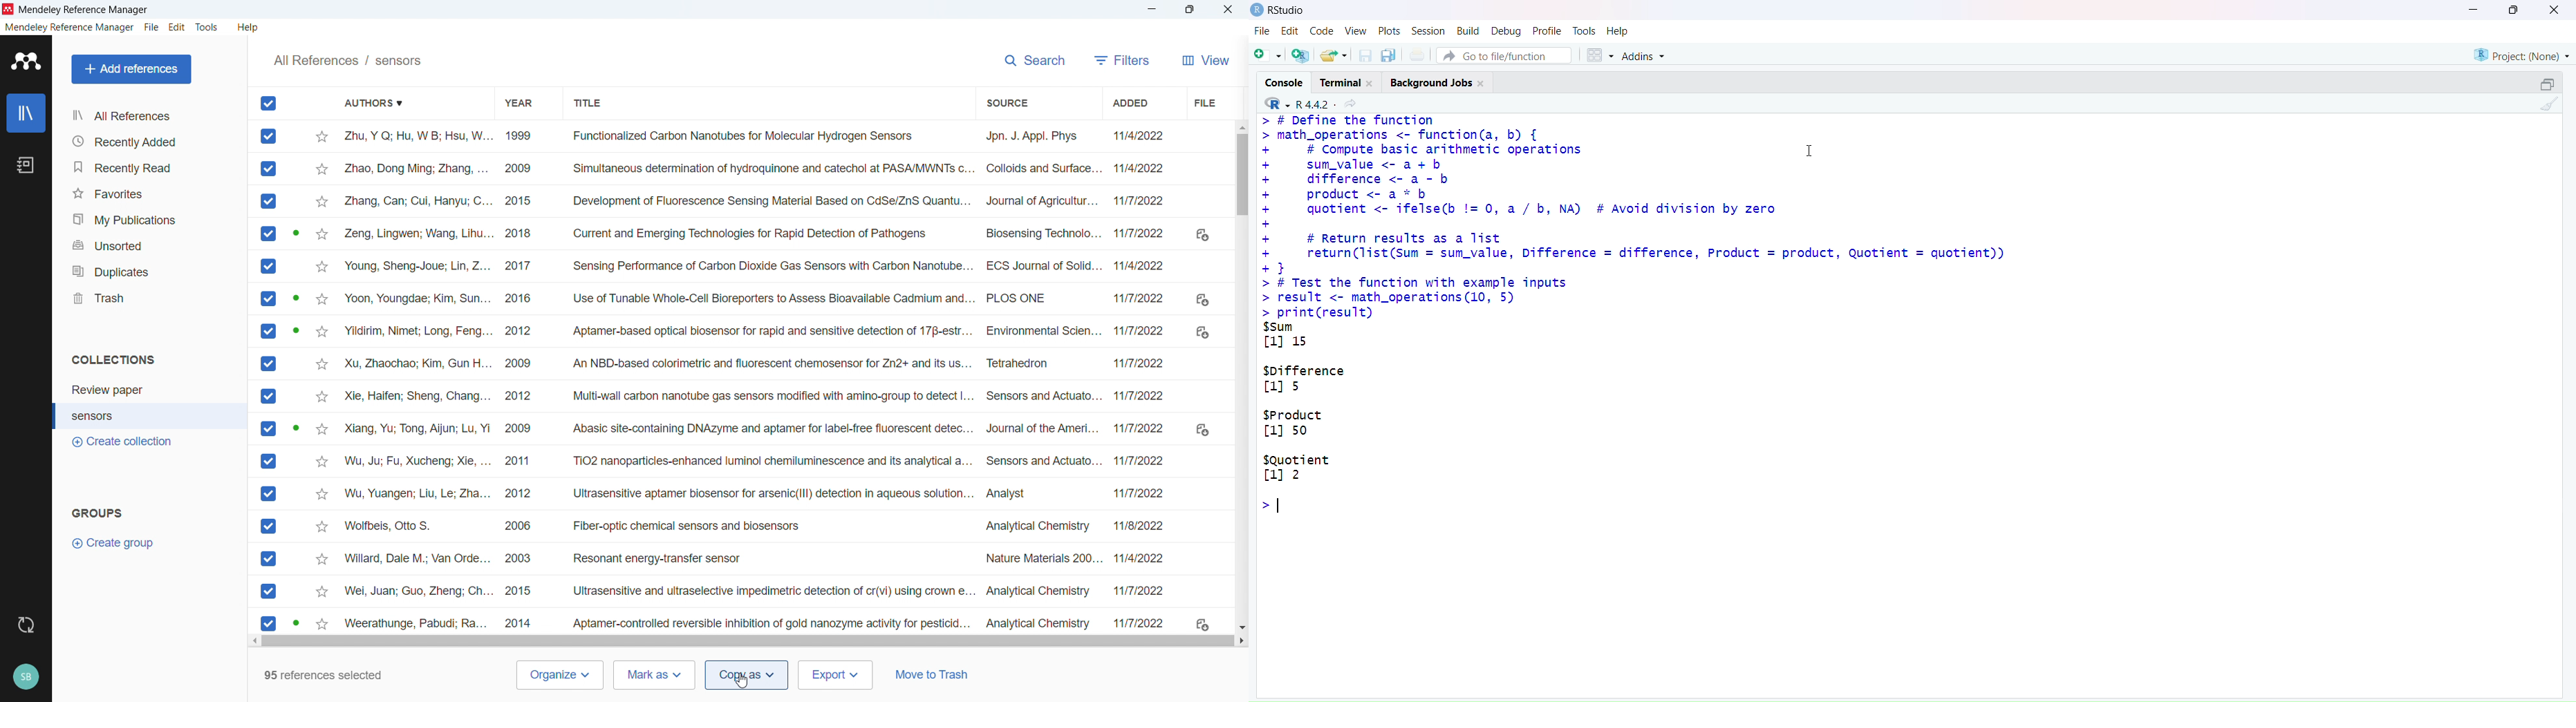  I want to click on collection 1, so click(150, 389).